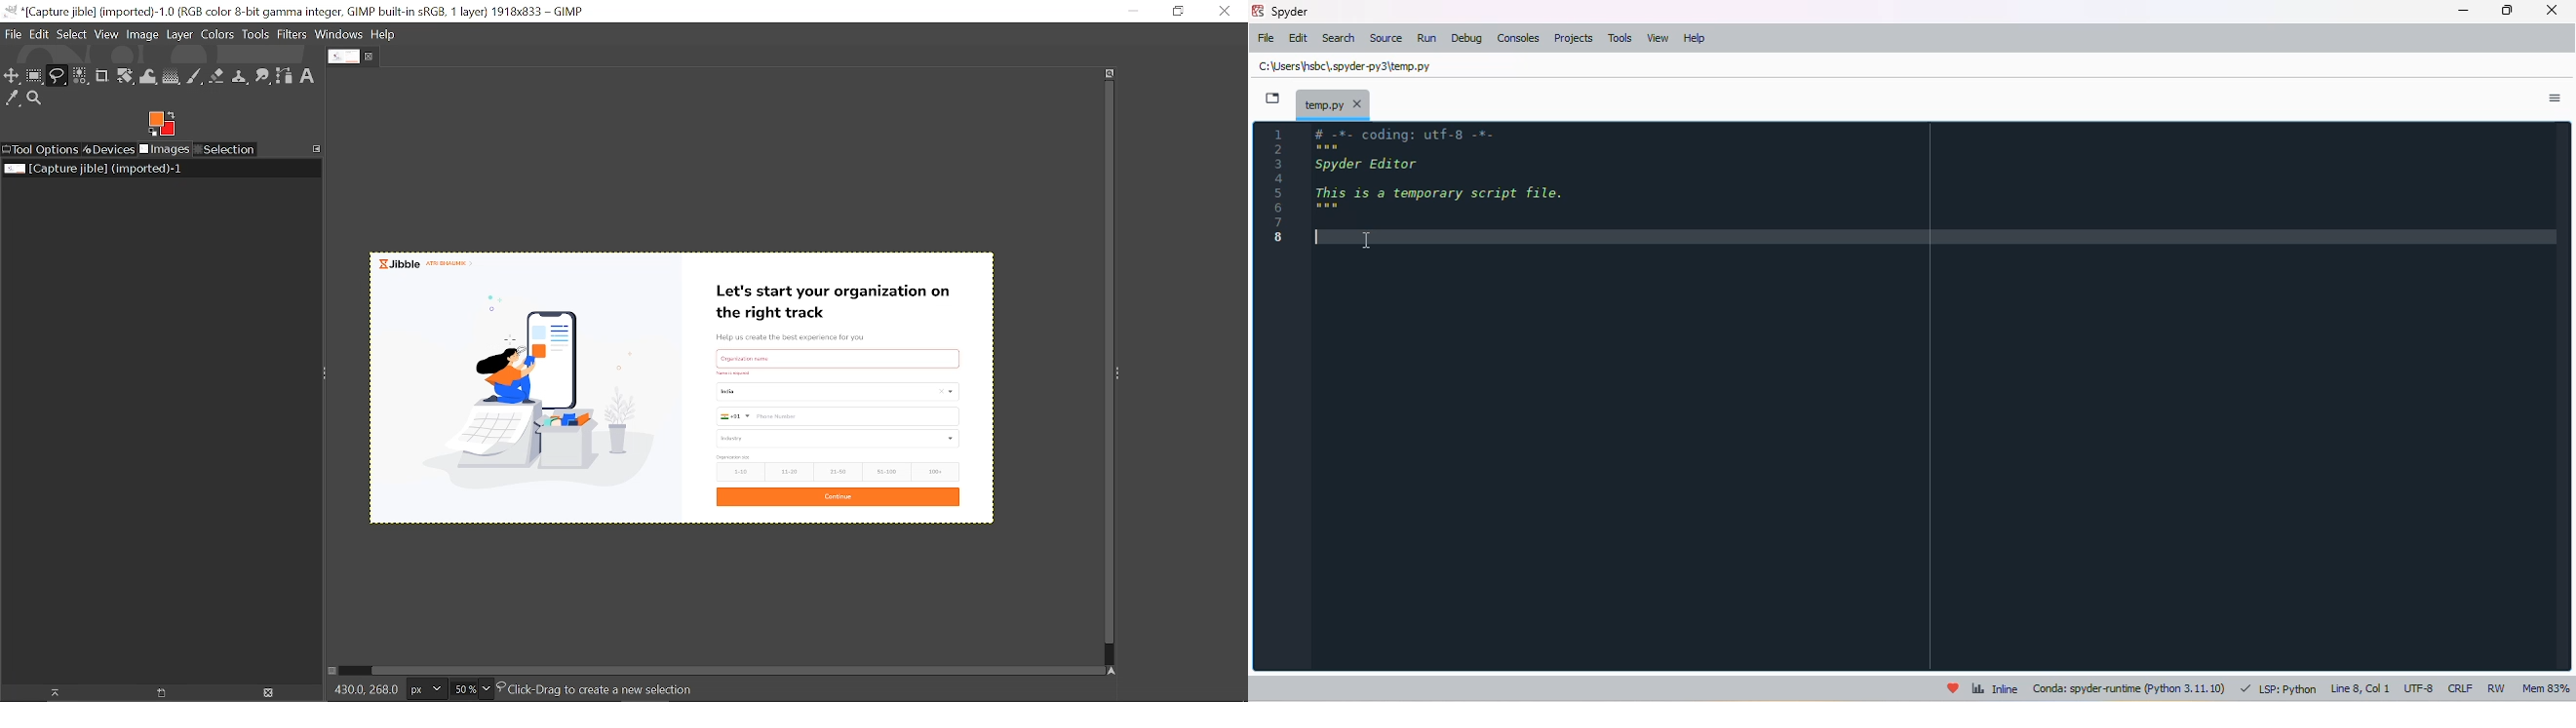 The height and width of the screenshot is (728, 2576). What do you see at coordinates (1386, 38) in the screenshot?
I see `source` at bounding box center [1386, 38].